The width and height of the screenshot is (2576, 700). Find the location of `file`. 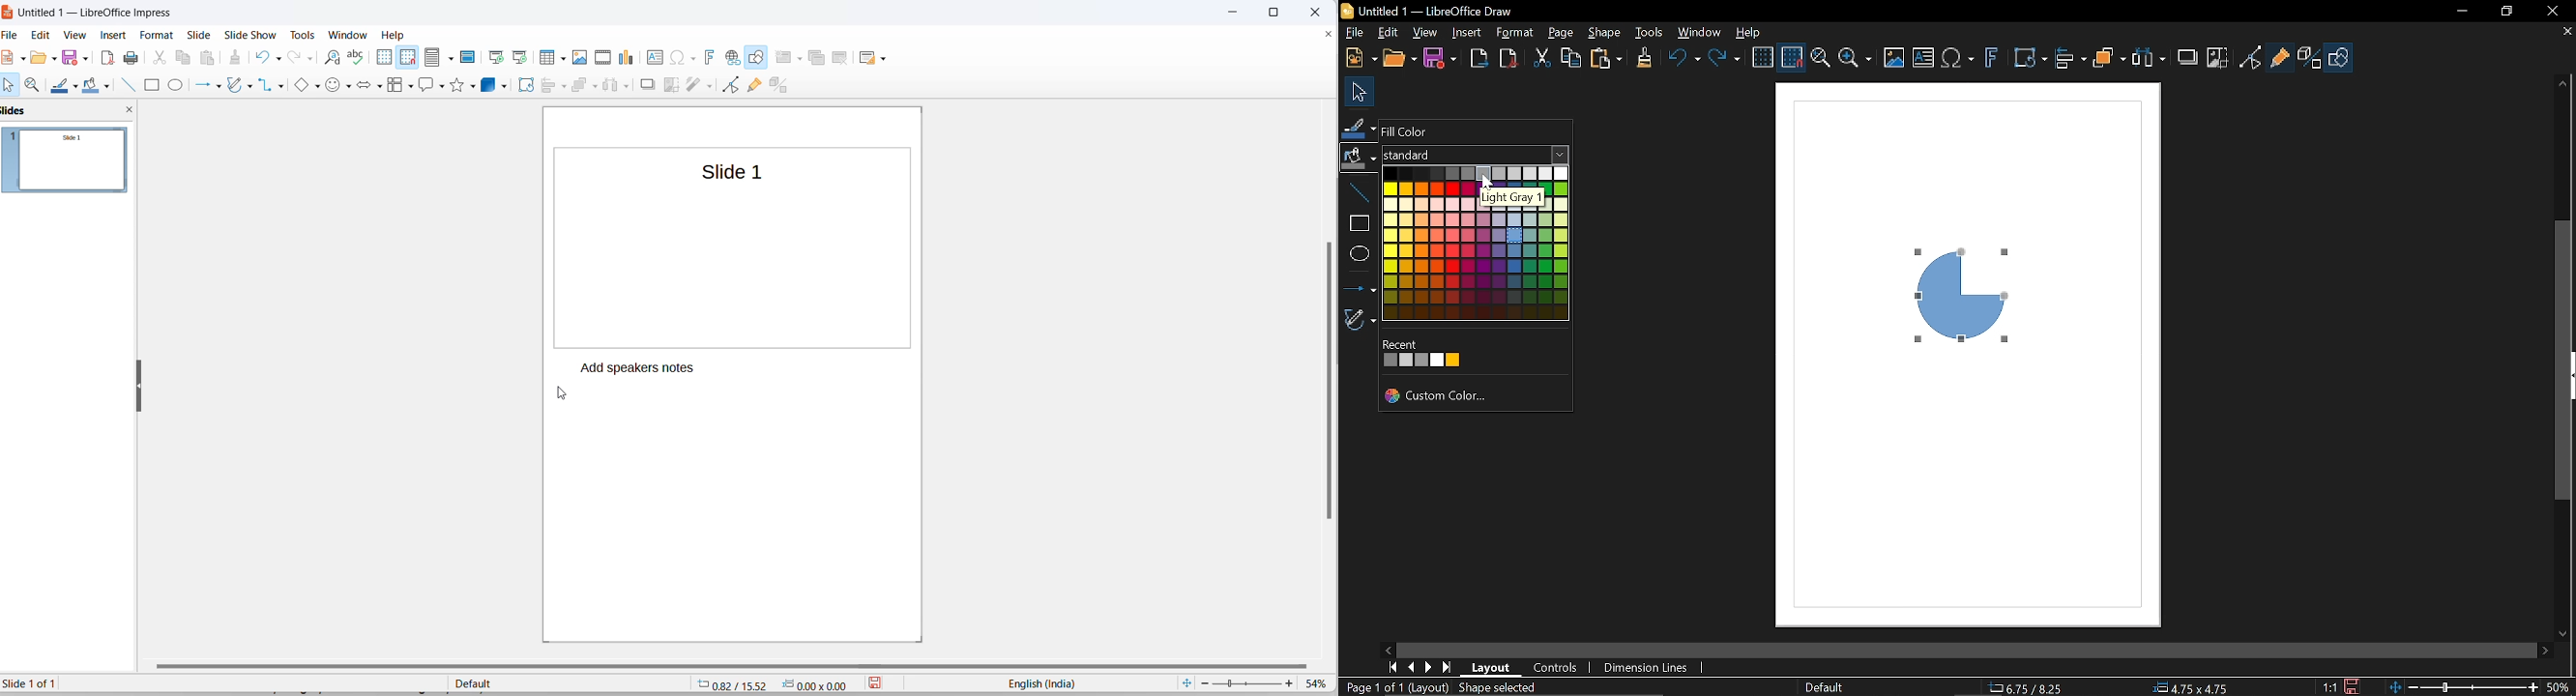

file is located at coordinates (14, 37).